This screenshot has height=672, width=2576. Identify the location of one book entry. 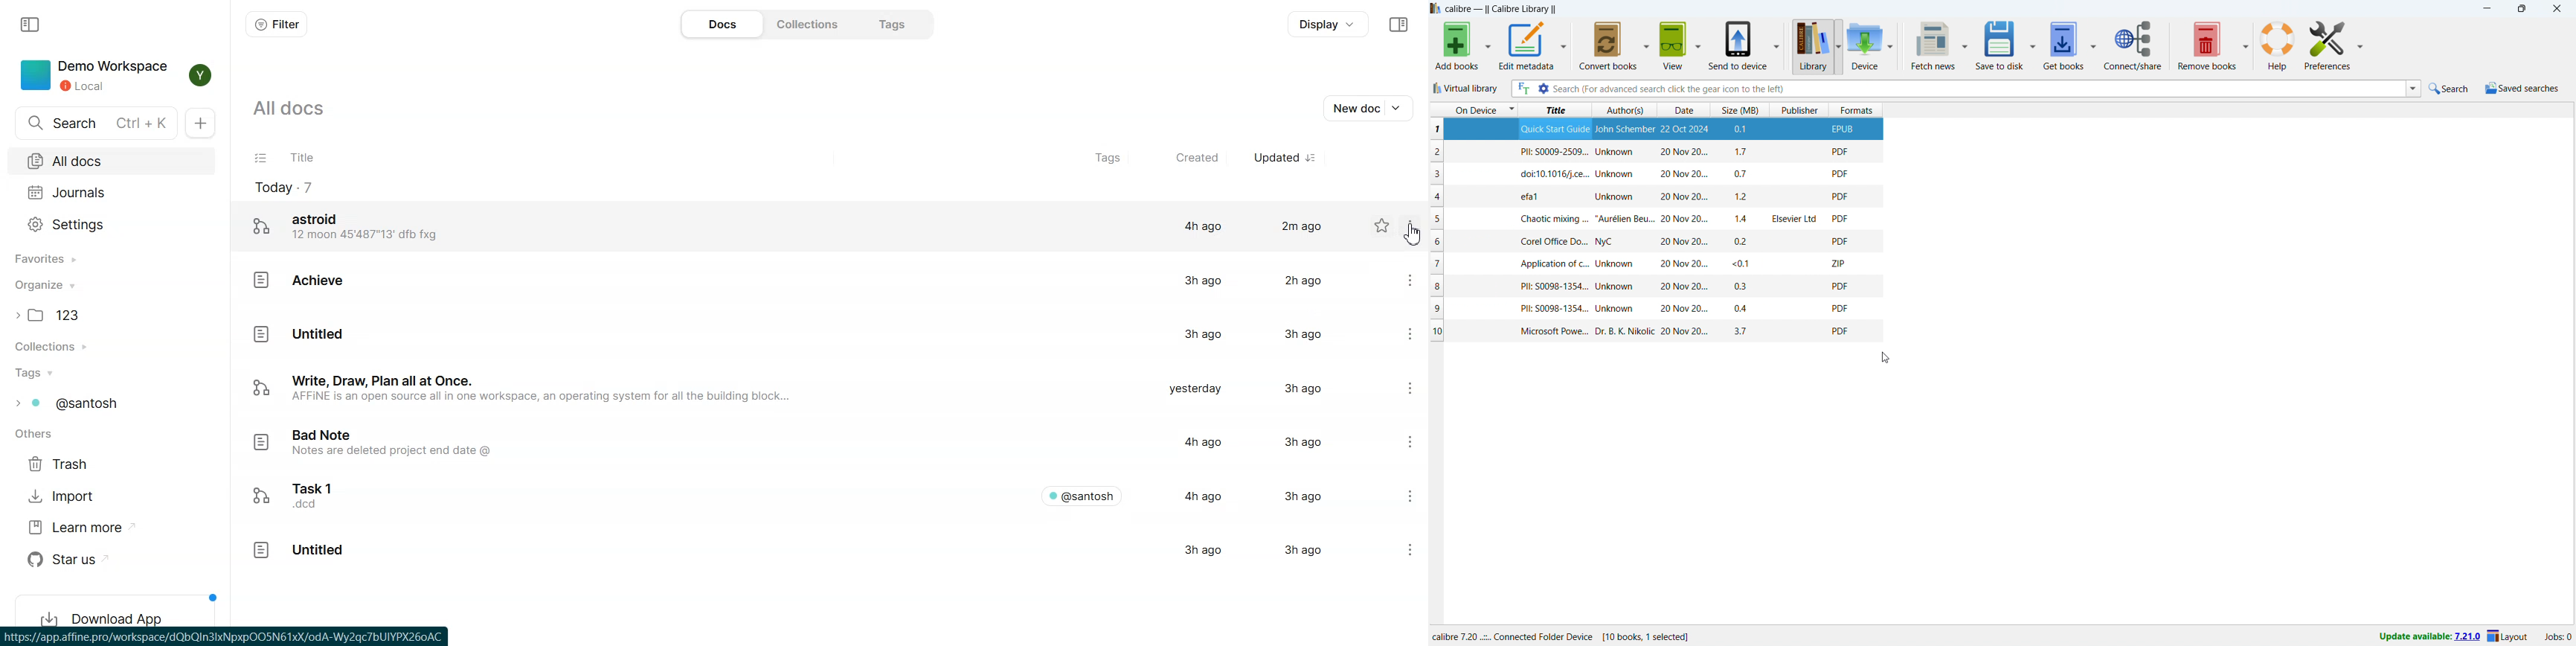
(1658, 331).